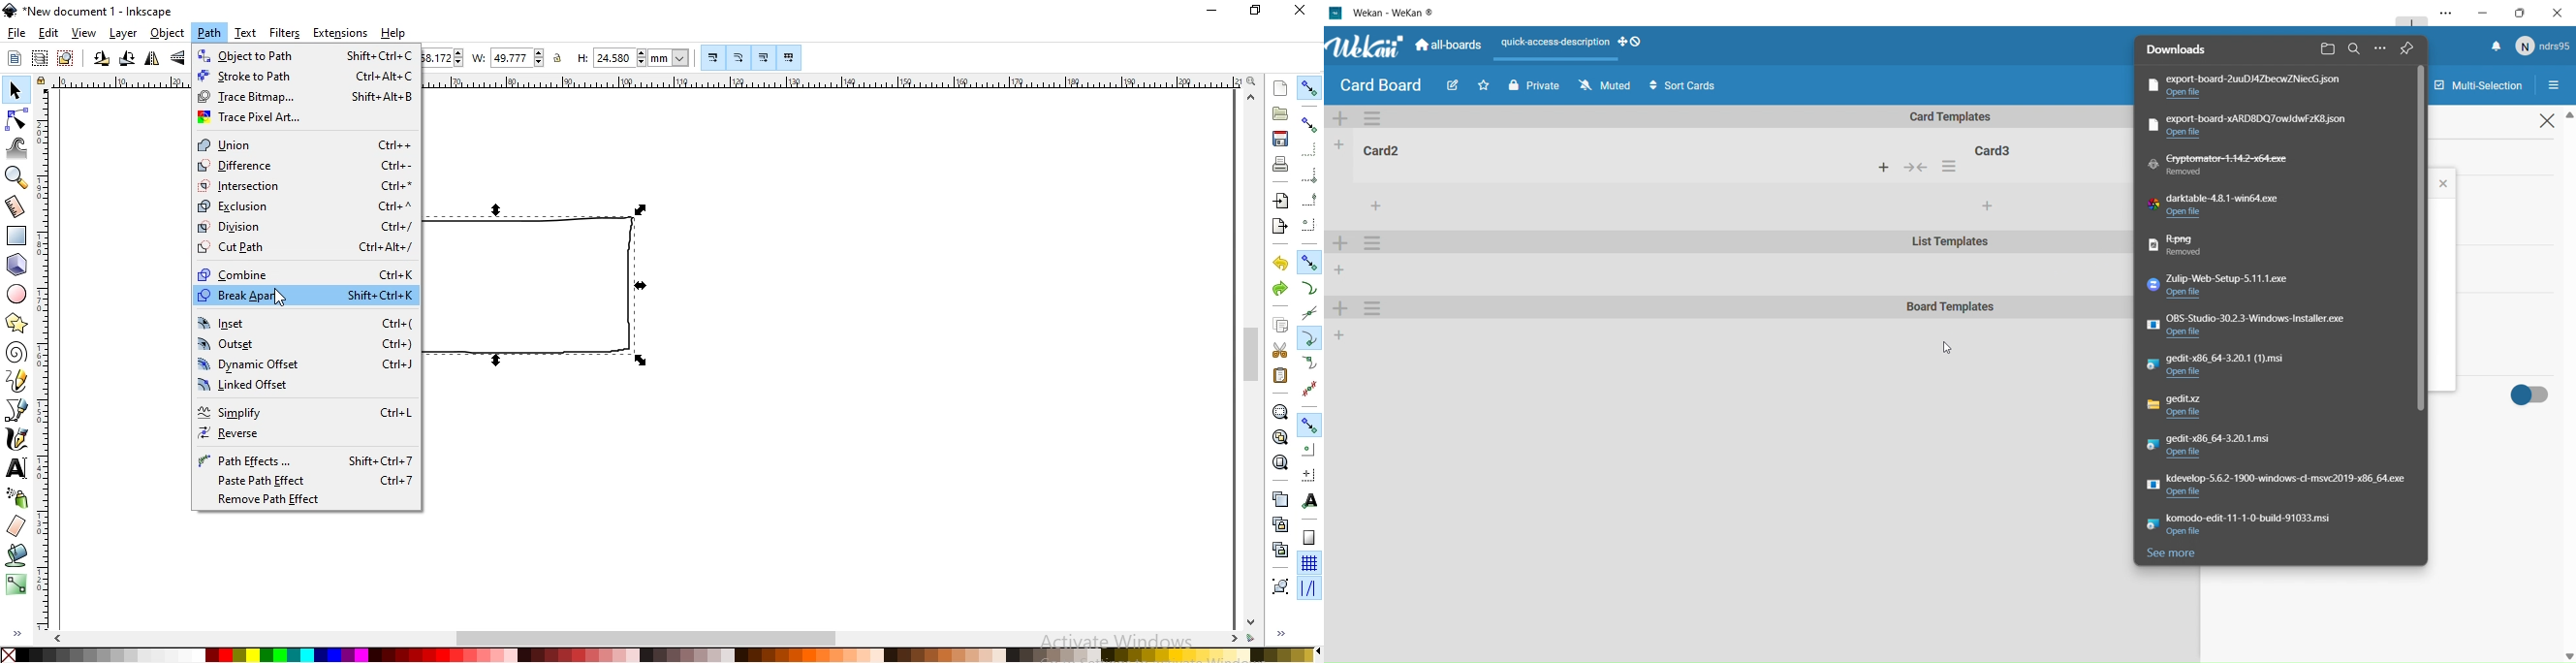  Describe the element at coordinates (18, 526) in the screenshot. I see `erase existing paths` at that location.